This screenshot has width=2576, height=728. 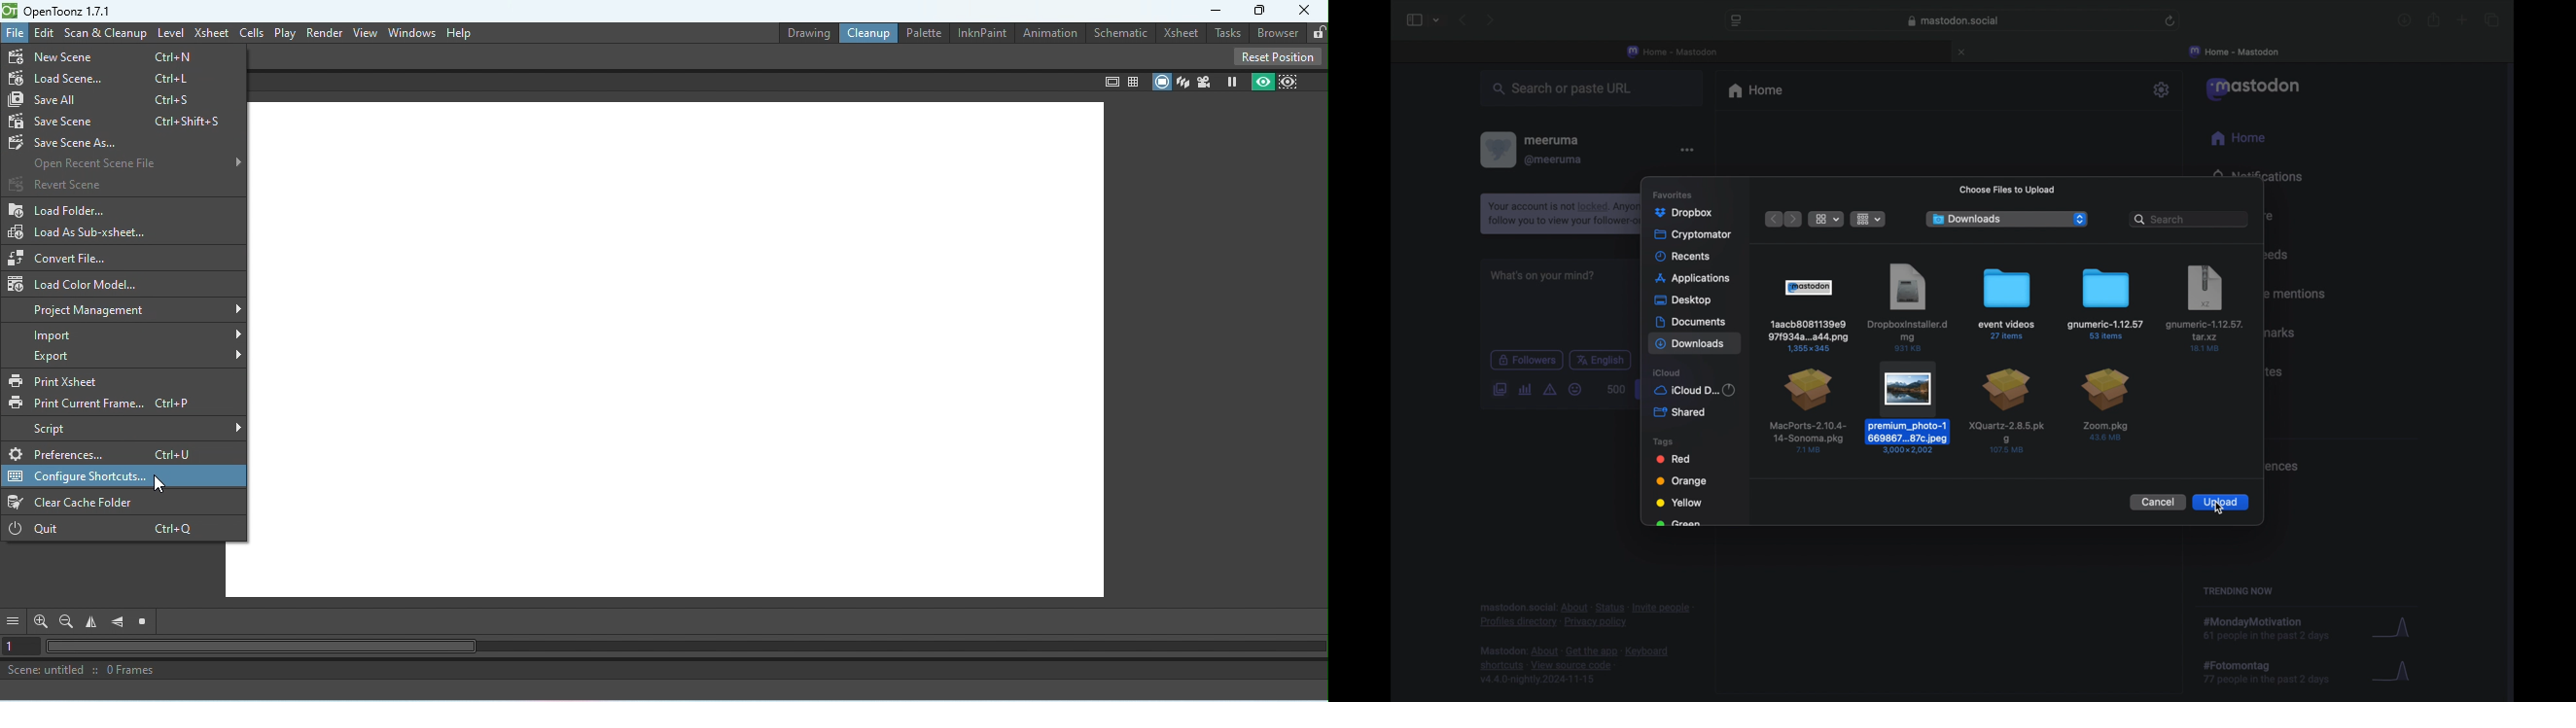 What do you see at coordinates (1694, 345) in the screenshot?
I see `downloads highlighted` at bounding box center [1694, 345].